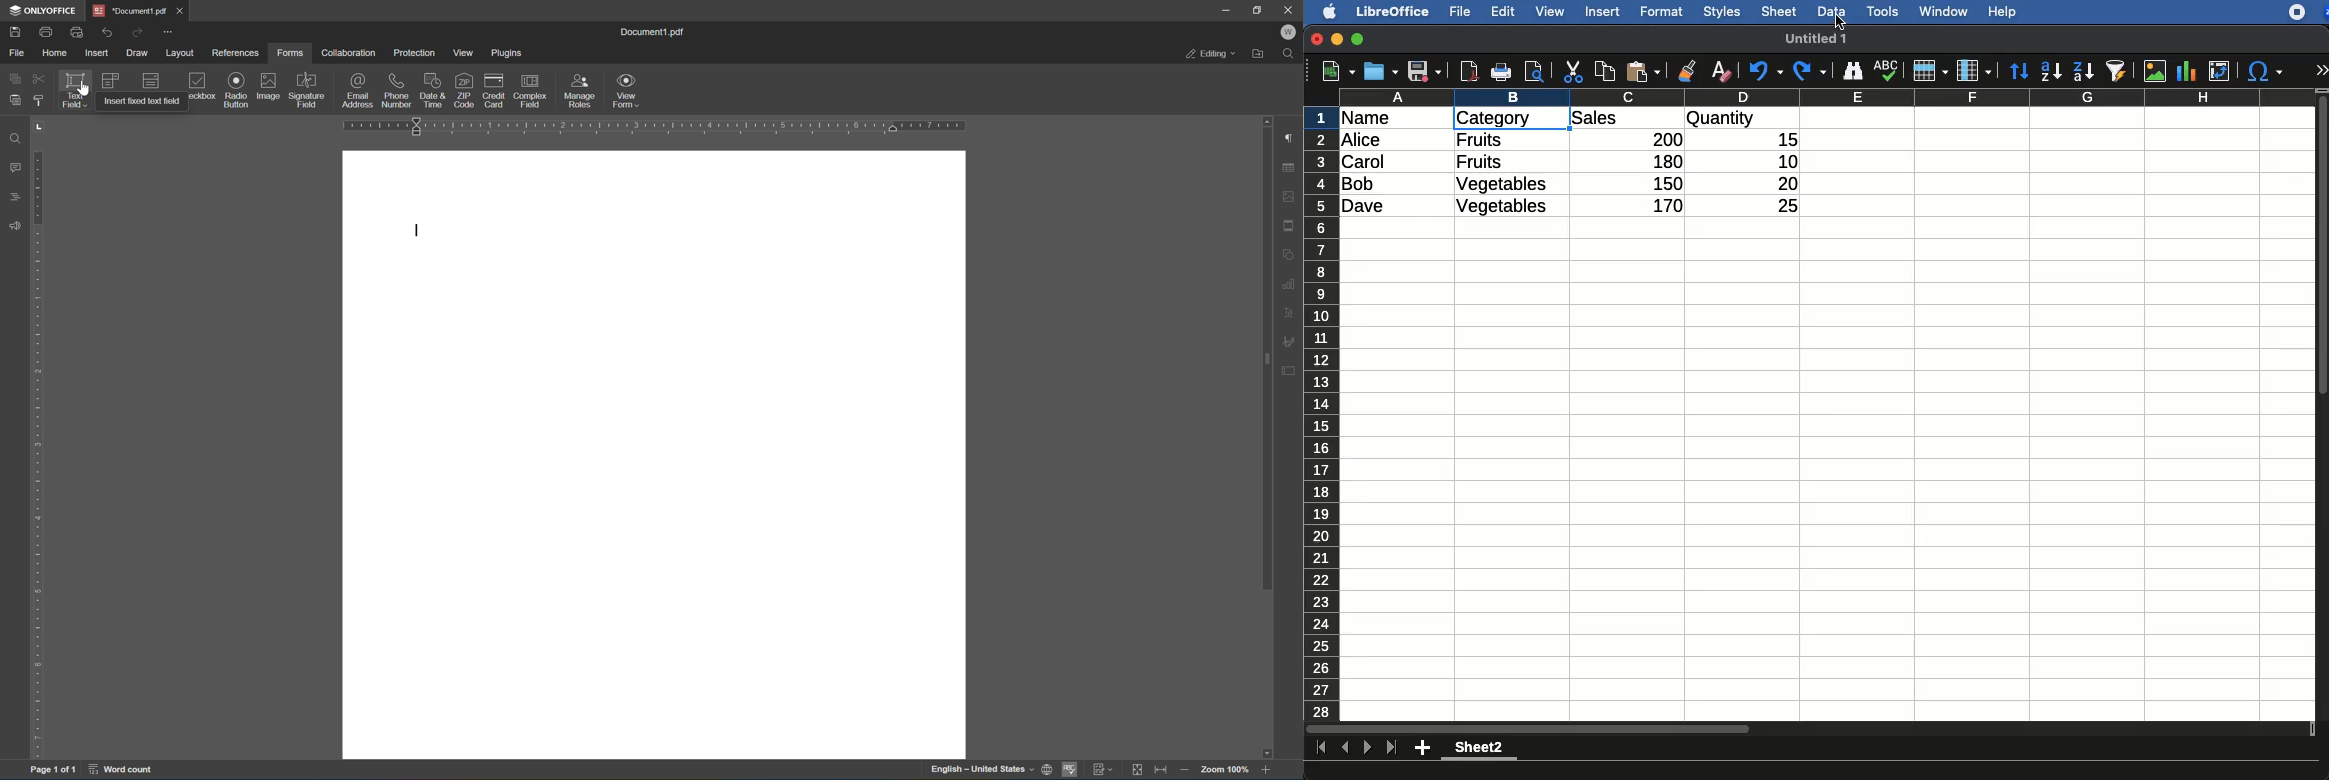 The height and width of the screenshot is (784, 2352). I want to click on 15, so click(1782, 140).